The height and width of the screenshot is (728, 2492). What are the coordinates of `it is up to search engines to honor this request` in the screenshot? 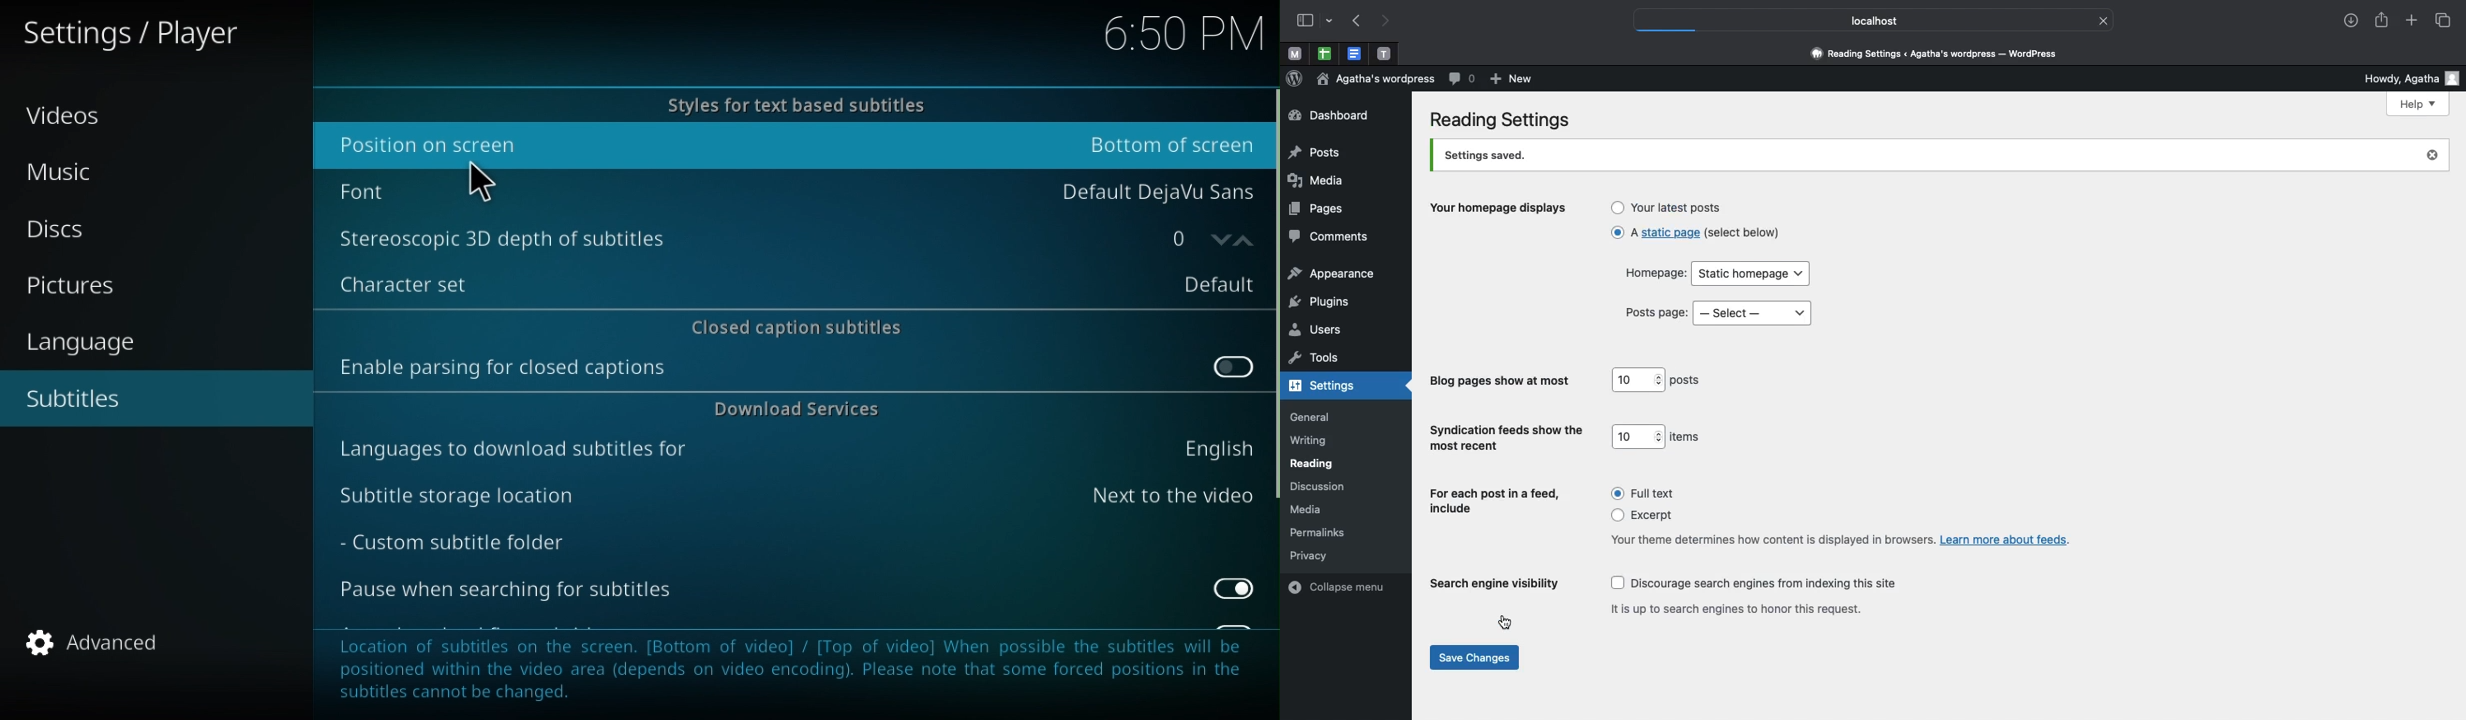 It's located at (1732, 608).